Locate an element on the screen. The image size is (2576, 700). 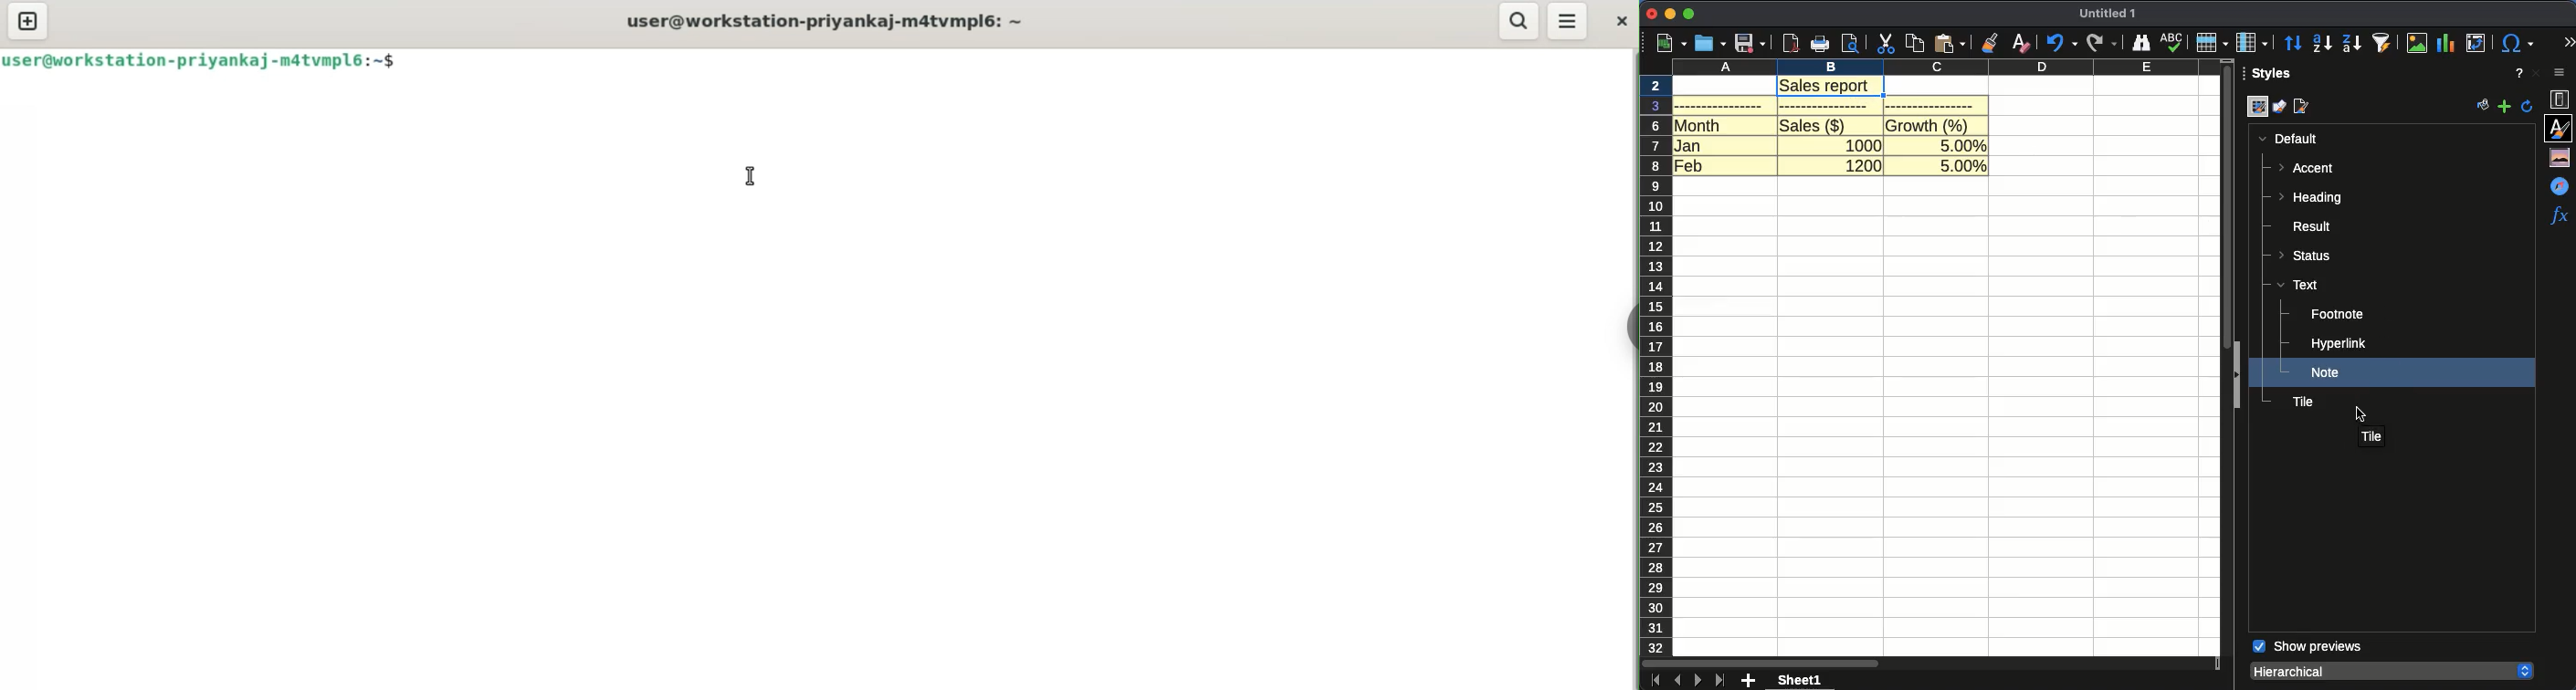
1200 is located at coordinates (1864, 166).